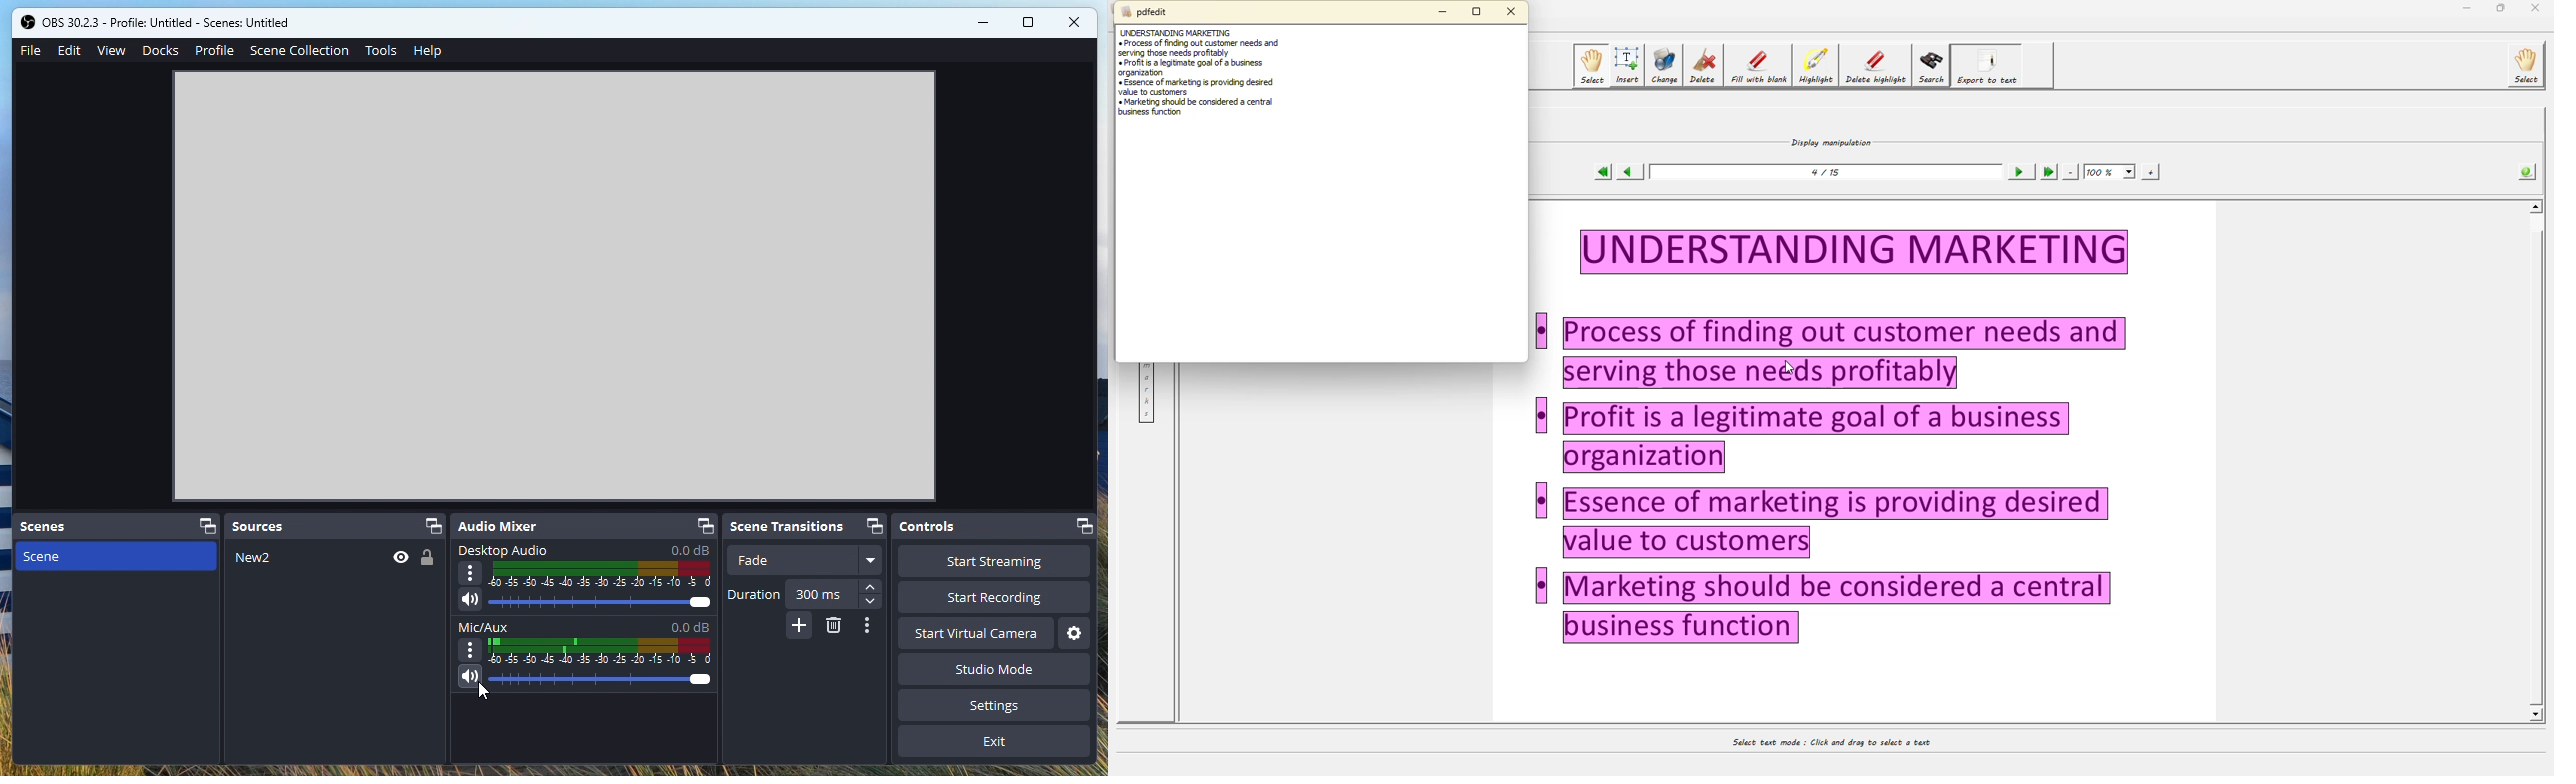 The image size is (2576, 784). I want to click on more, so click(874, 629).